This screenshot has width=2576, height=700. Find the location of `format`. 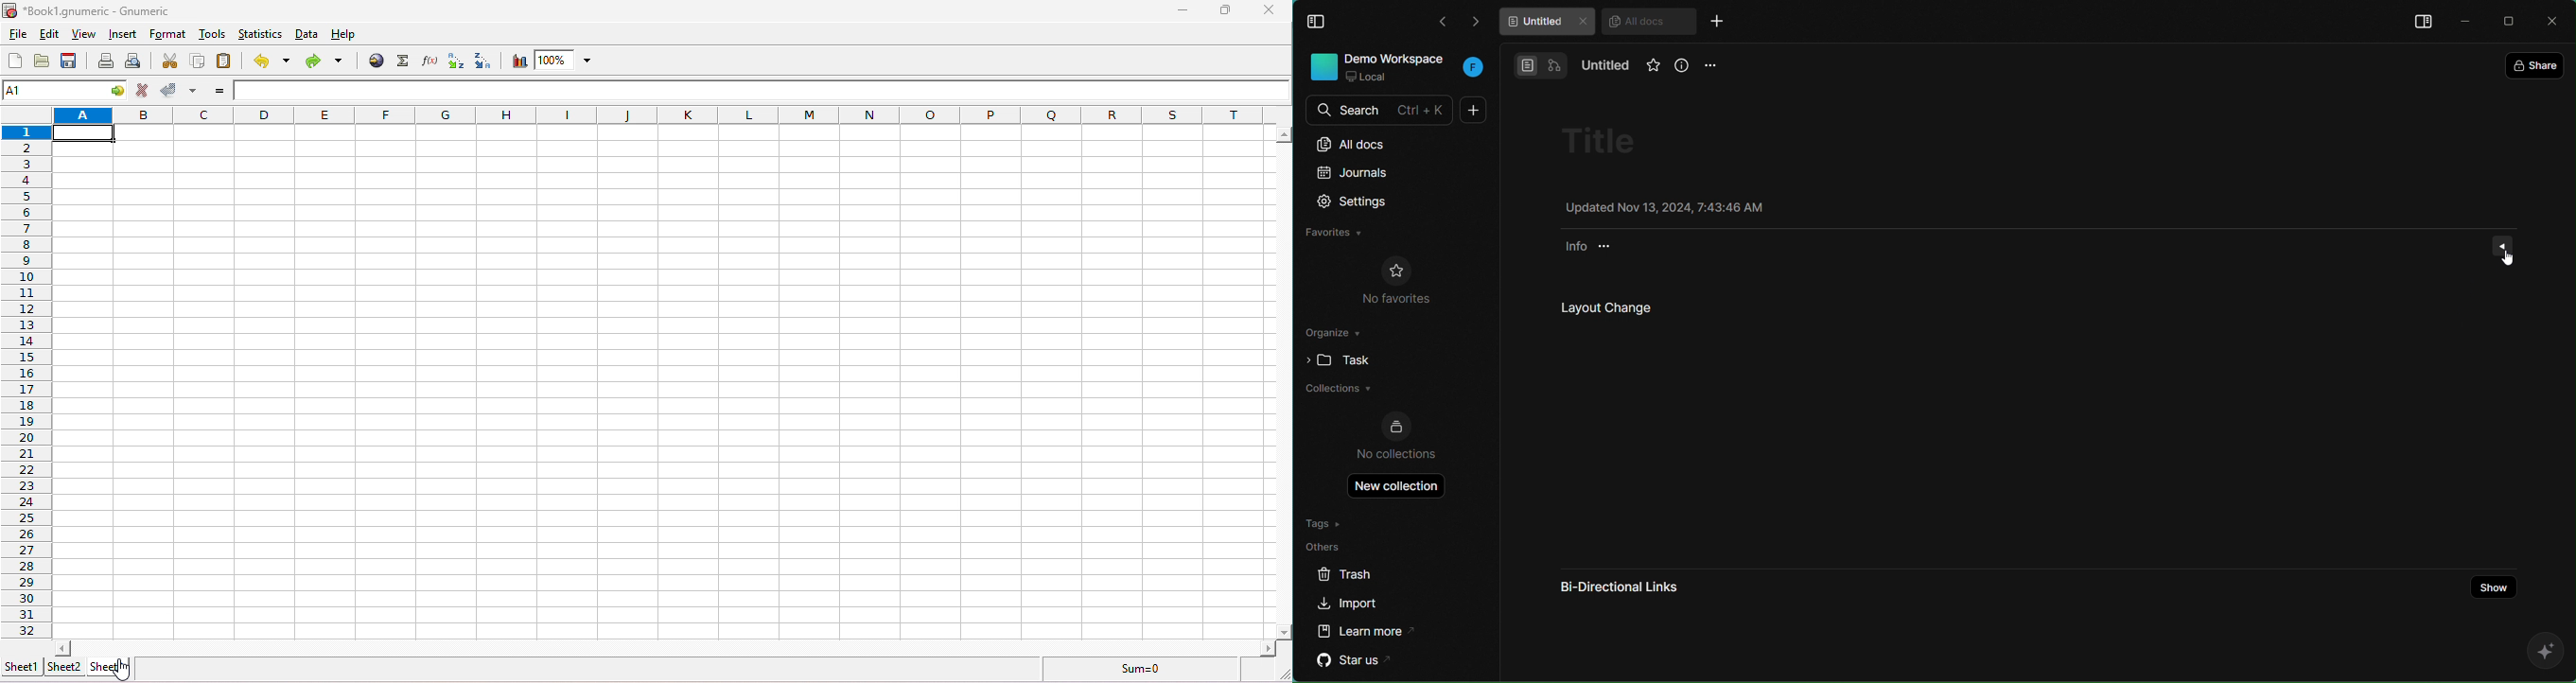

format is located at coordinates (168, 34).